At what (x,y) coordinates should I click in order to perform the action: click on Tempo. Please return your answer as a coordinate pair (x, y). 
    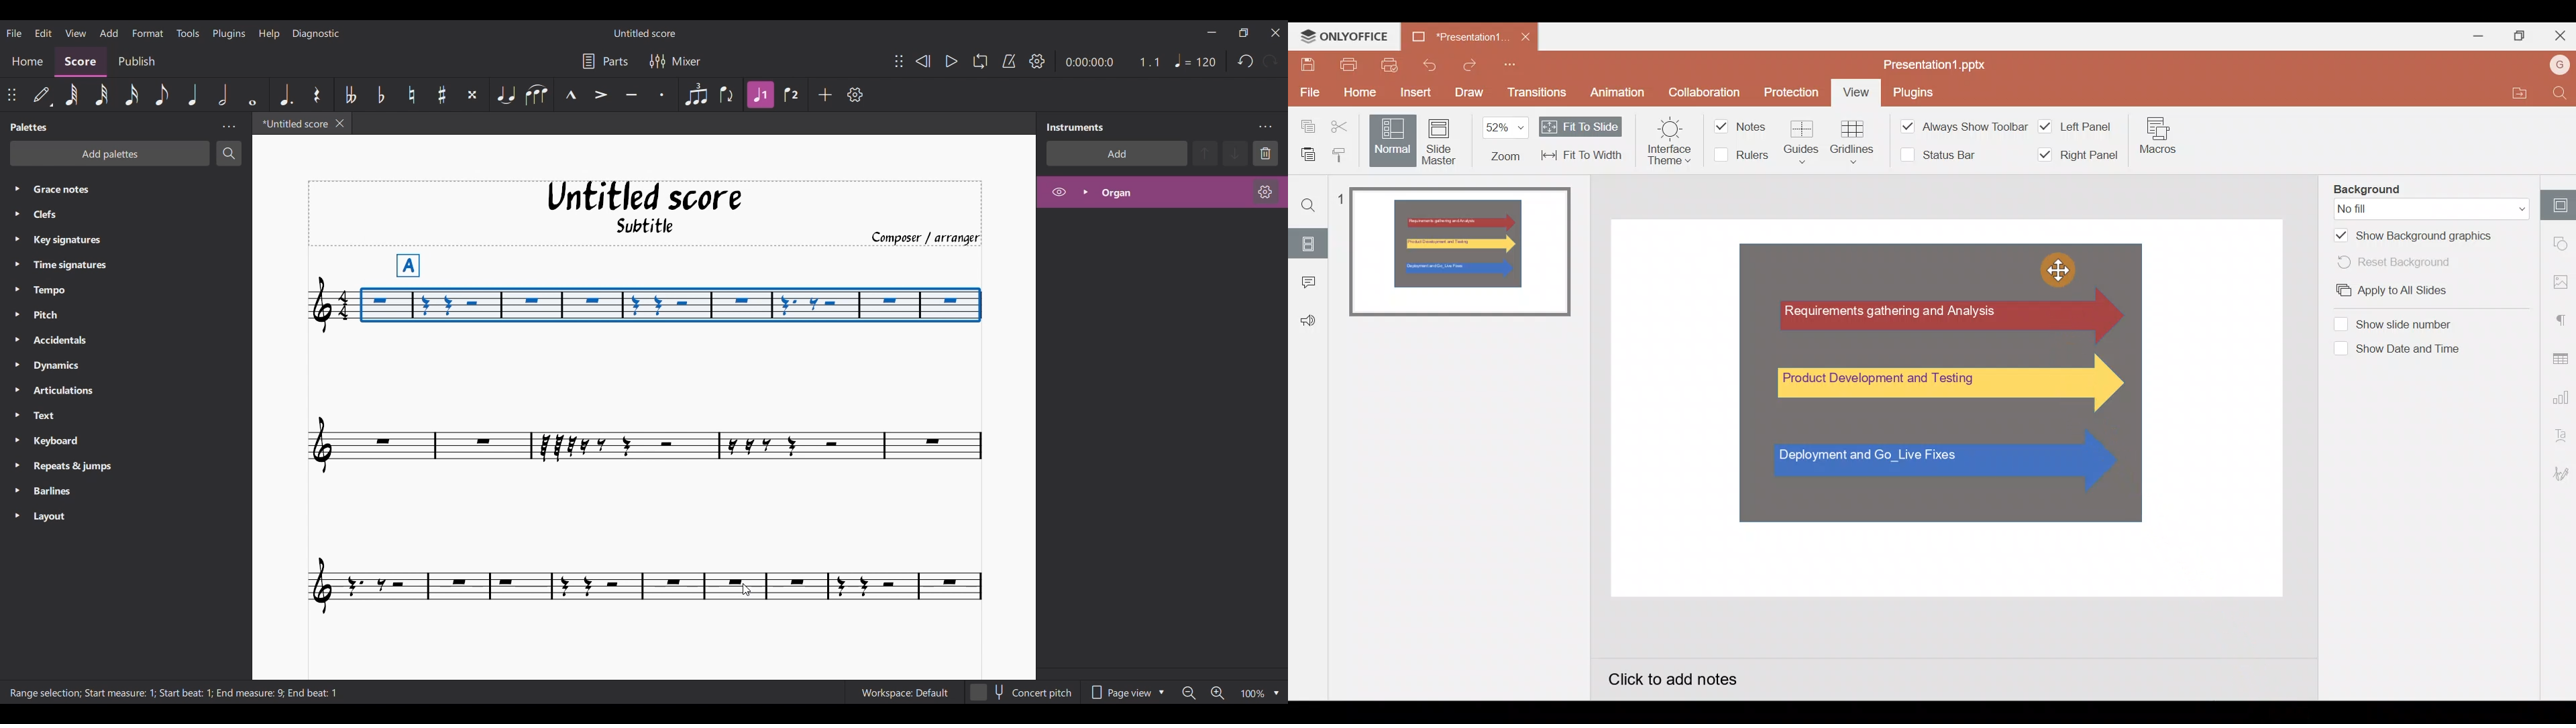
    Looking at the image, I should click on (75, 291).